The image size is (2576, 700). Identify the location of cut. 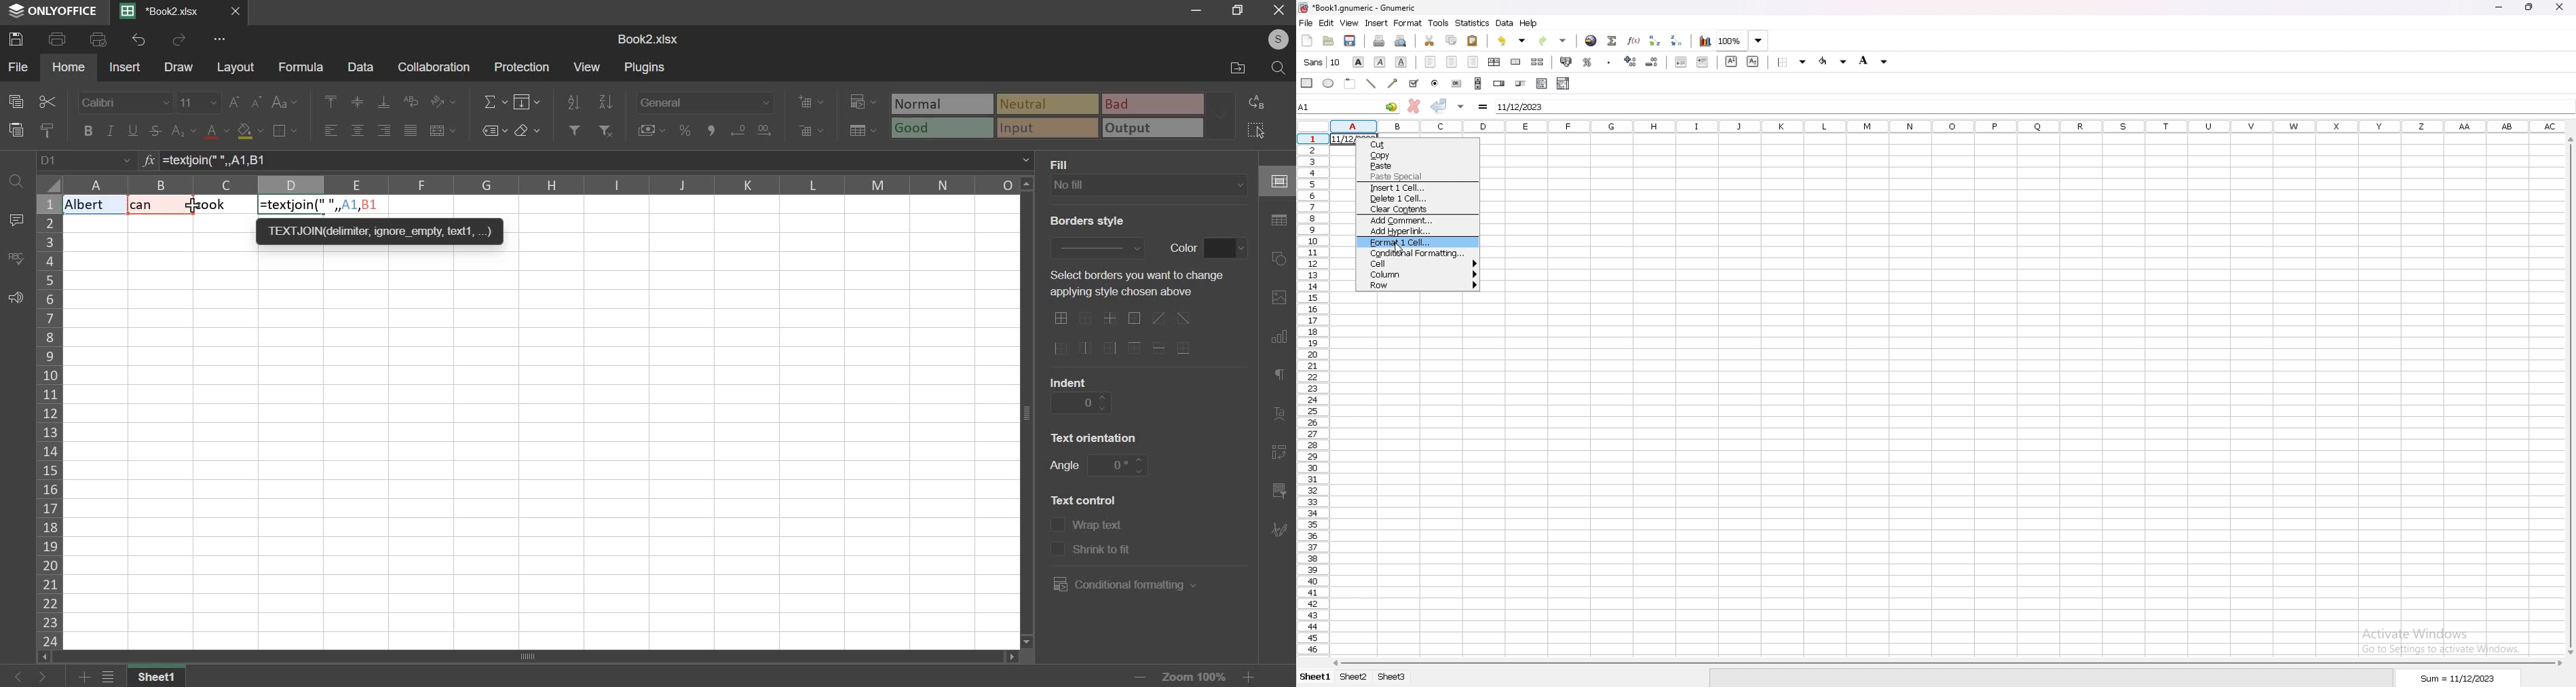
(46, 102).